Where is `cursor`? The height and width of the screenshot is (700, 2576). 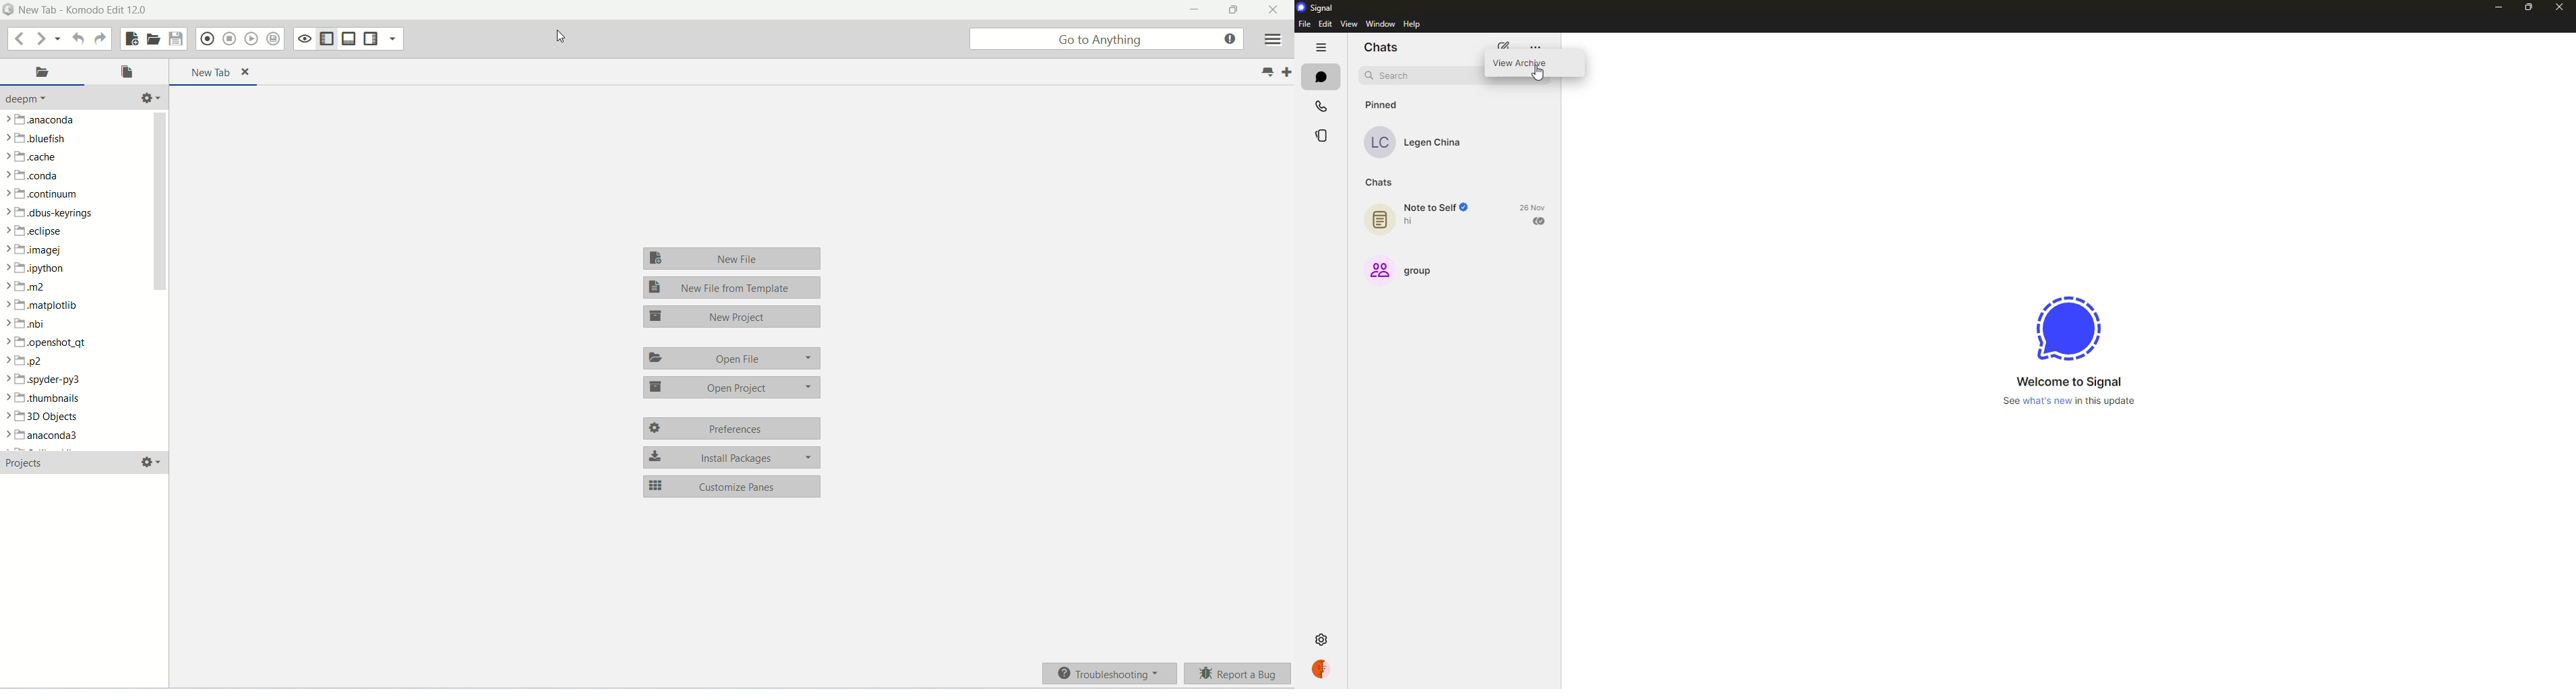 cursor is located at coordinates (1540, 76).